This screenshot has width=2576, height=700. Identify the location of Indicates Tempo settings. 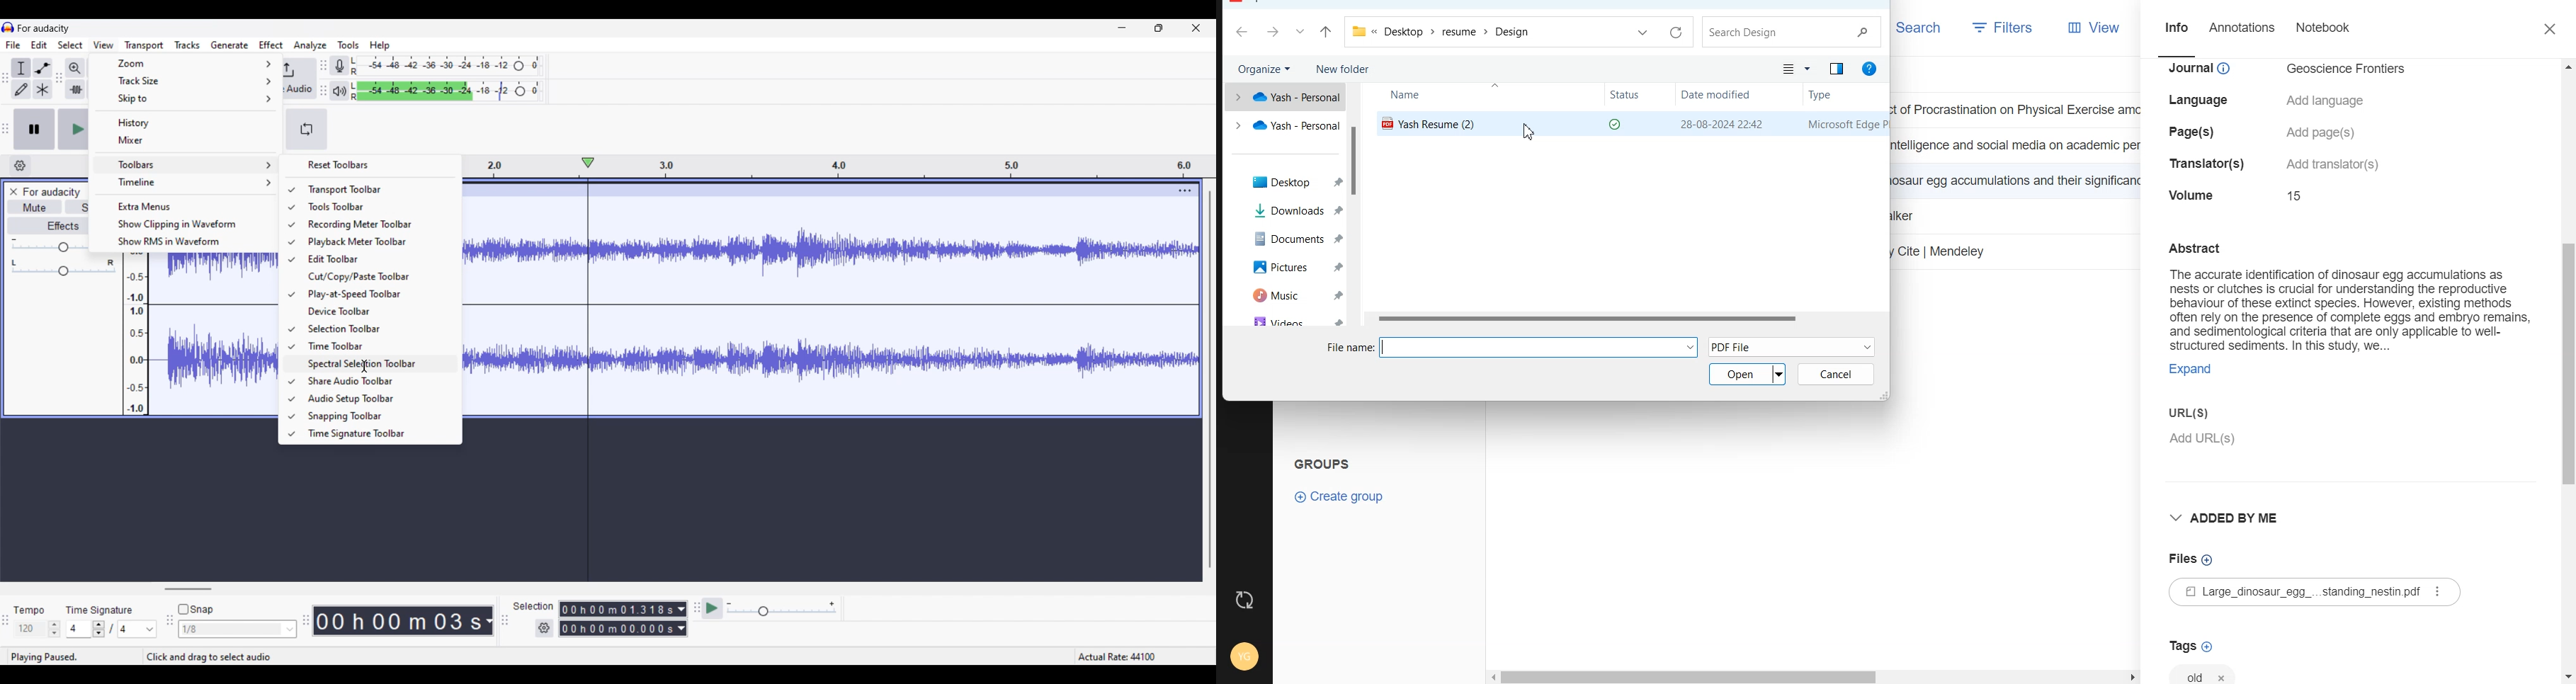
(29, 611).